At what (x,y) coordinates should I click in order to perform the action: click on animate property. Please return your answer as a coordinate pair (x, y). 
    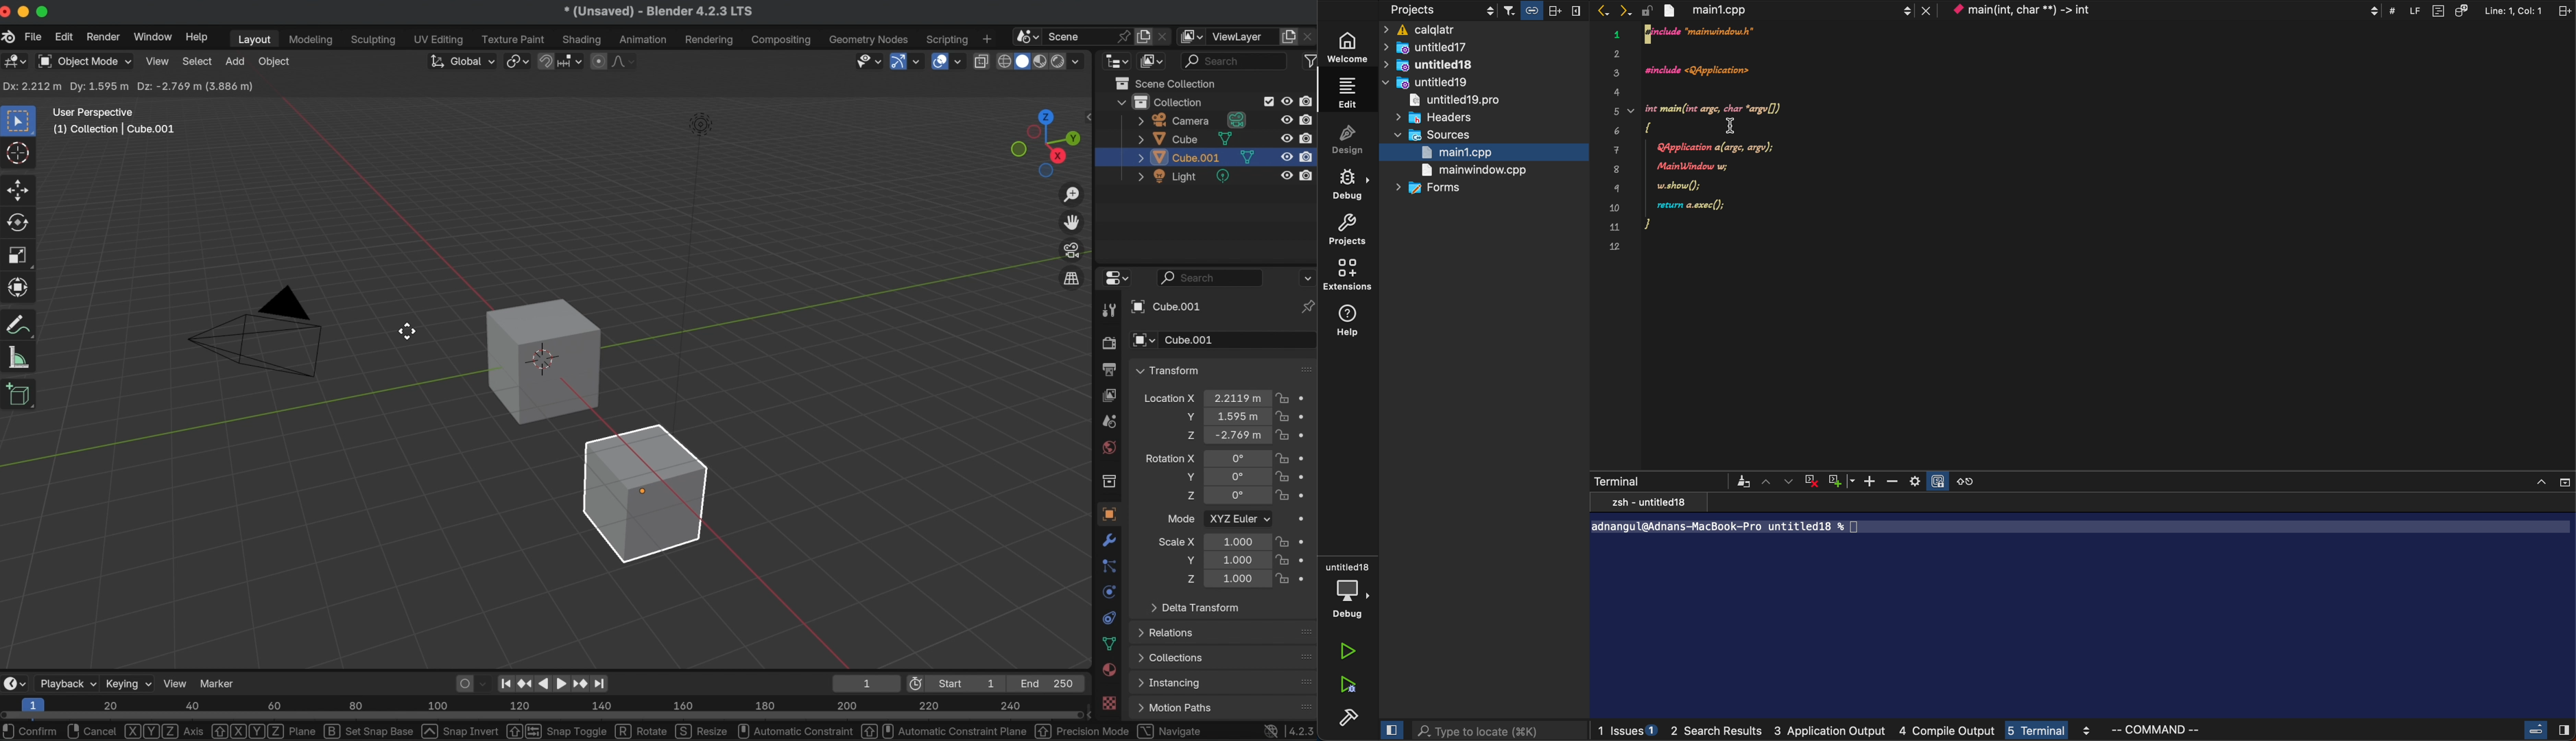
    Looking at the image, I should click on (1306, 435).